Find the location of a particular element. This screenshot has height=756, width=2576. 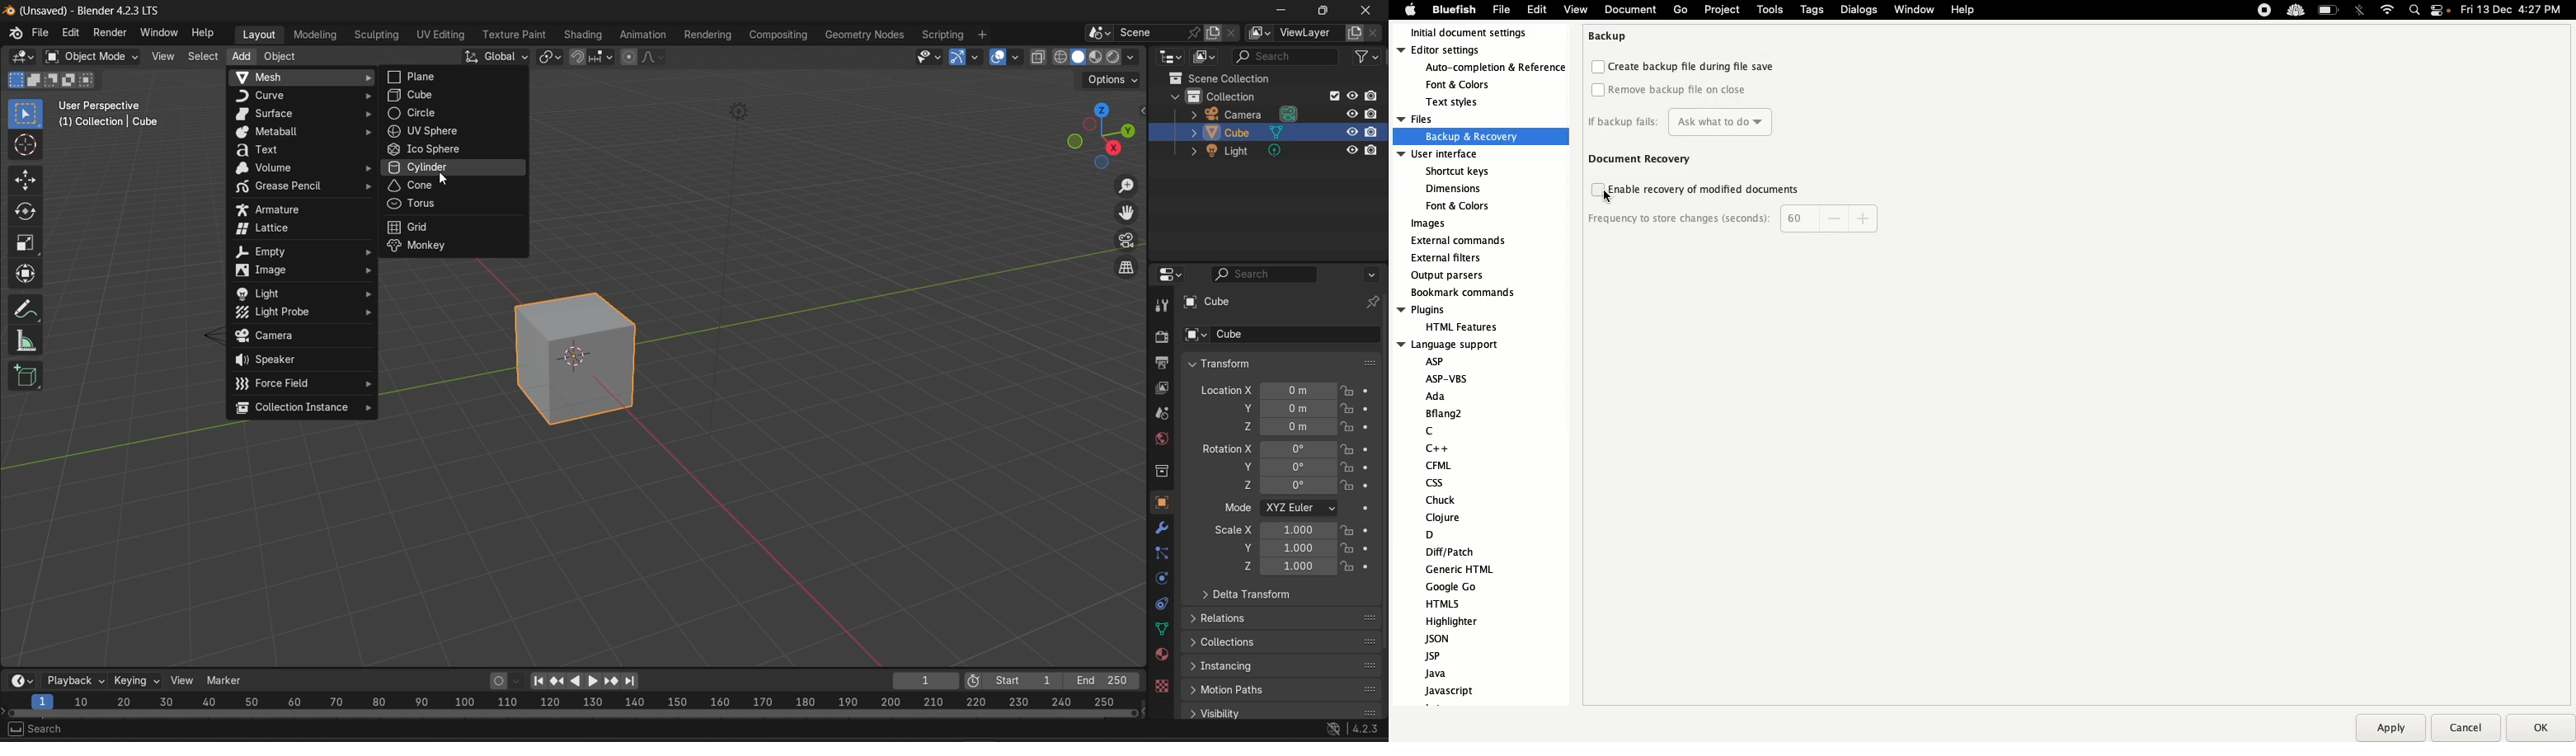

lock location is located at coordinates (1348, 409).